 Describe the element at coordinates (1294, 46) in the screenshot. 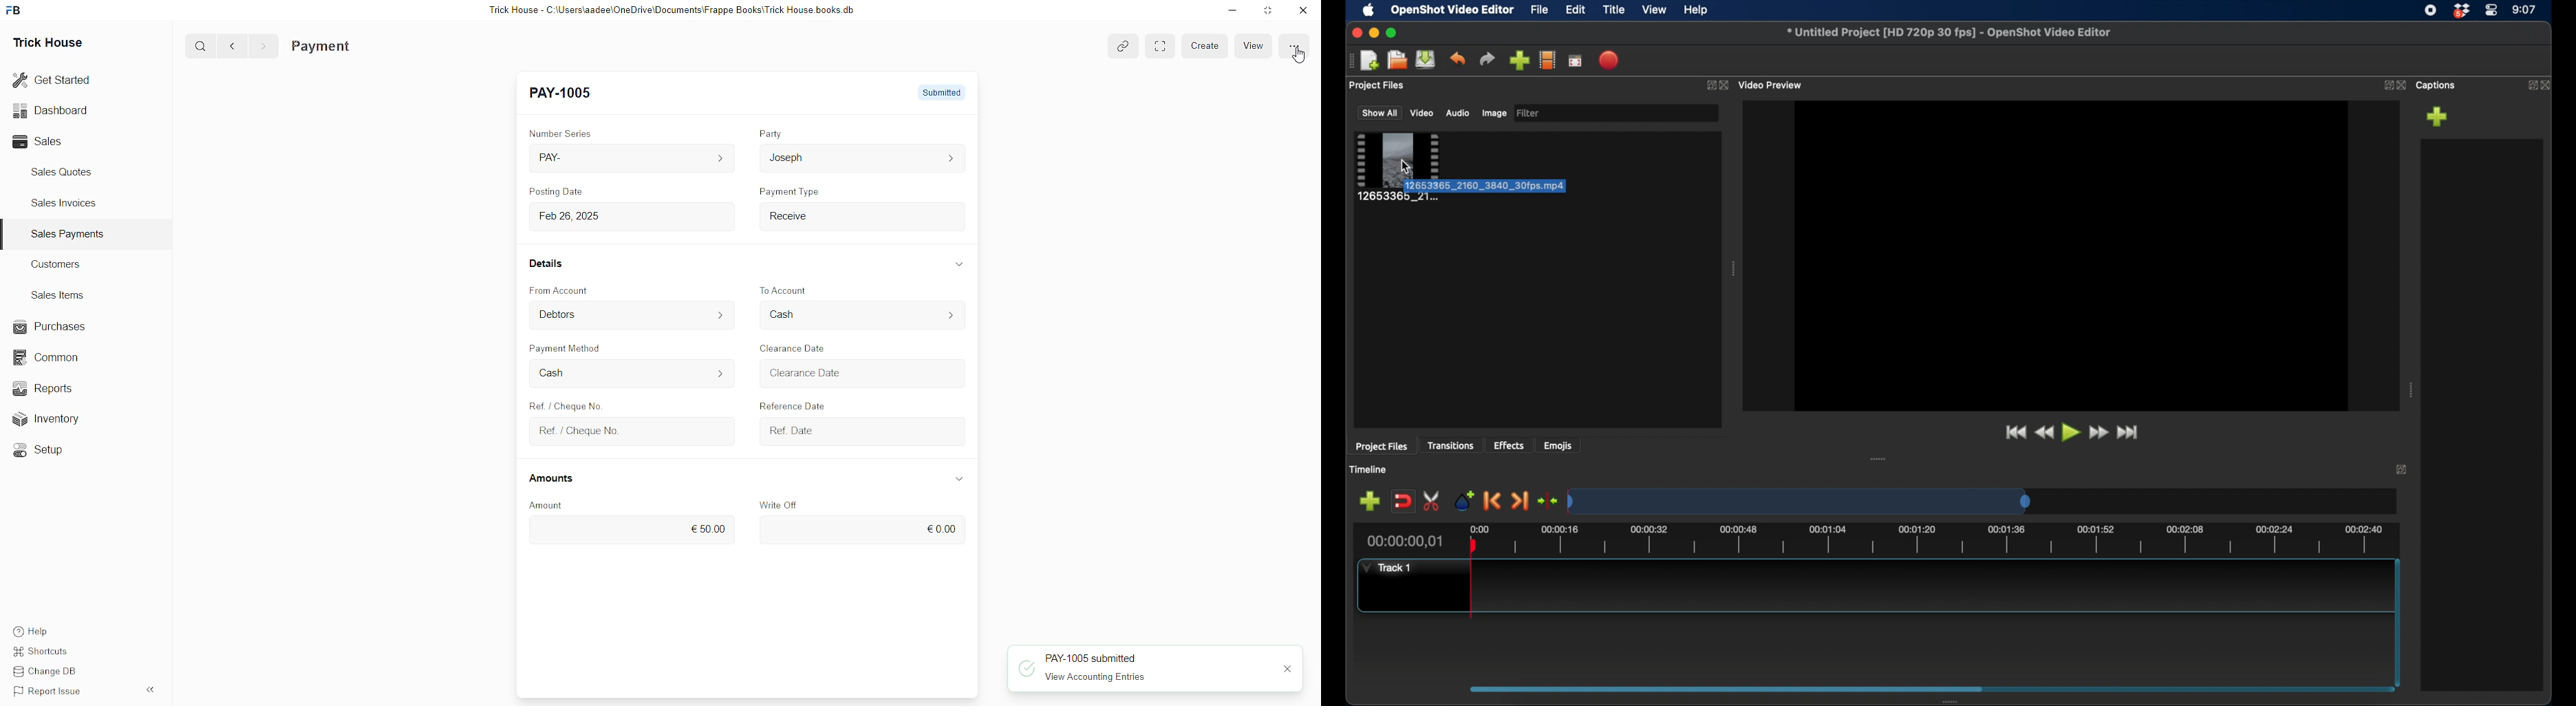

I see `More options` at that location.